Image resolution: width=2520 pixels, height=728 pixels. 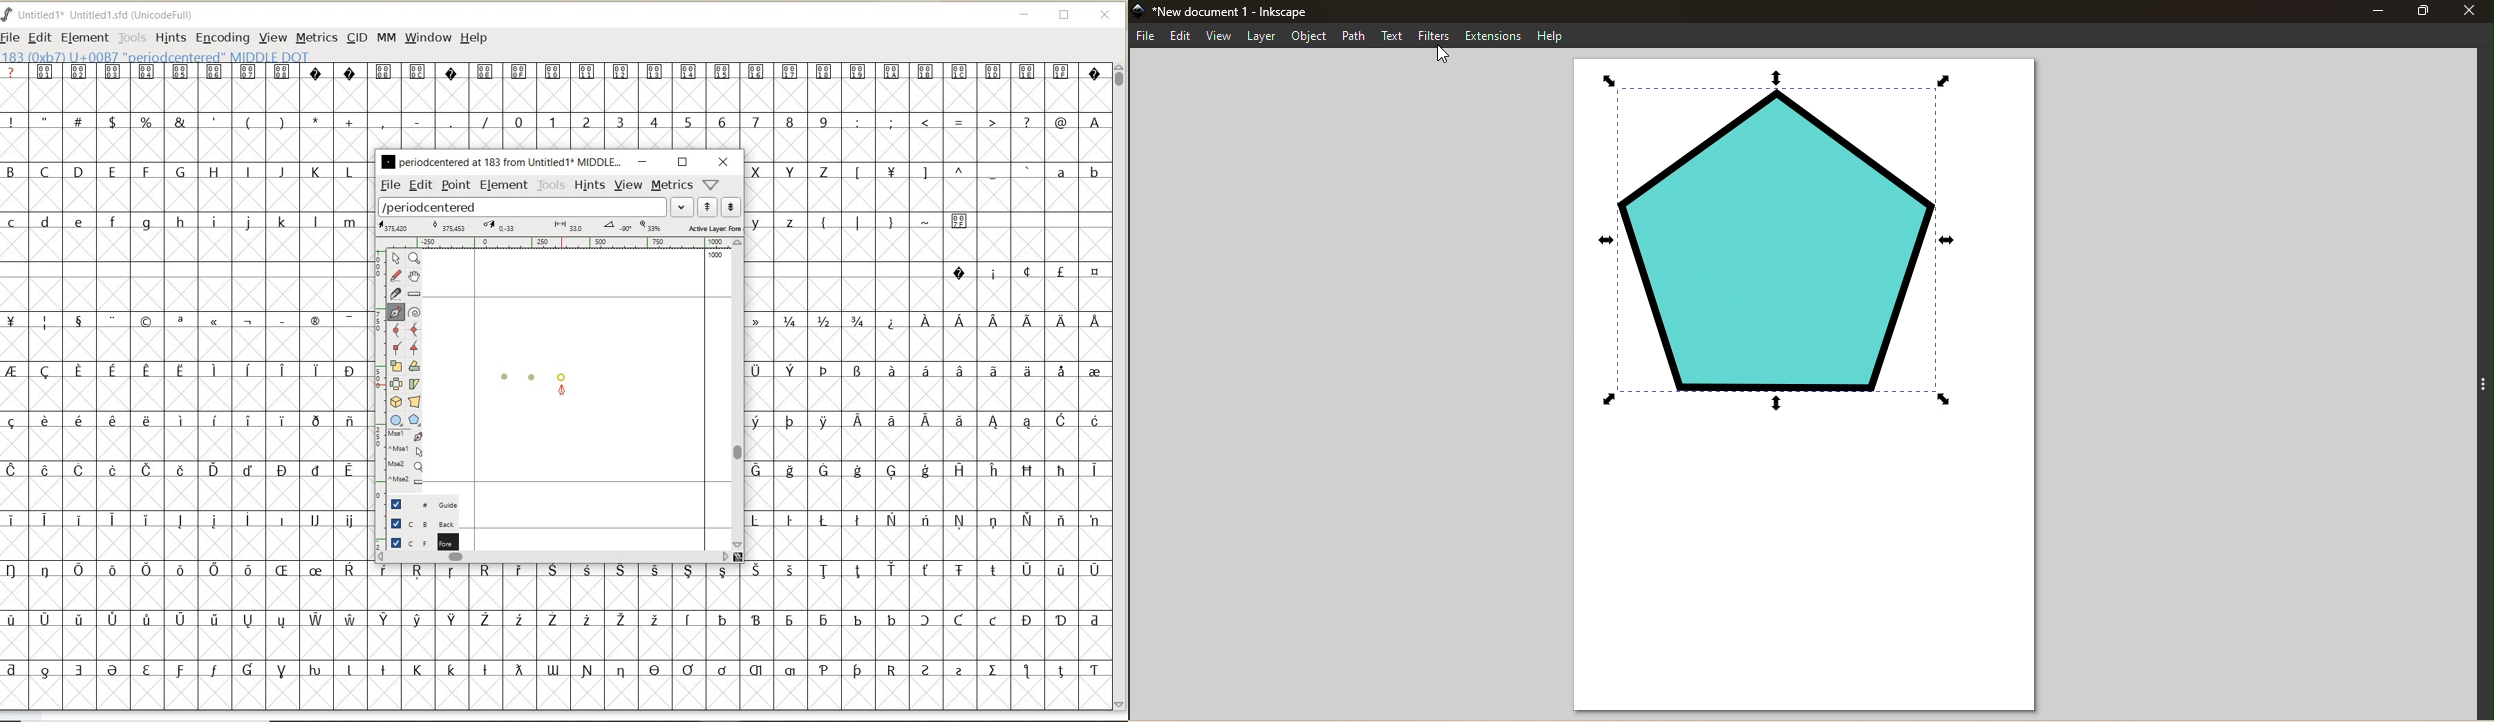 What do you see at coordinates (414, 259) in the screenshot?
I see `Magnify` at bounding box center [414, 259].